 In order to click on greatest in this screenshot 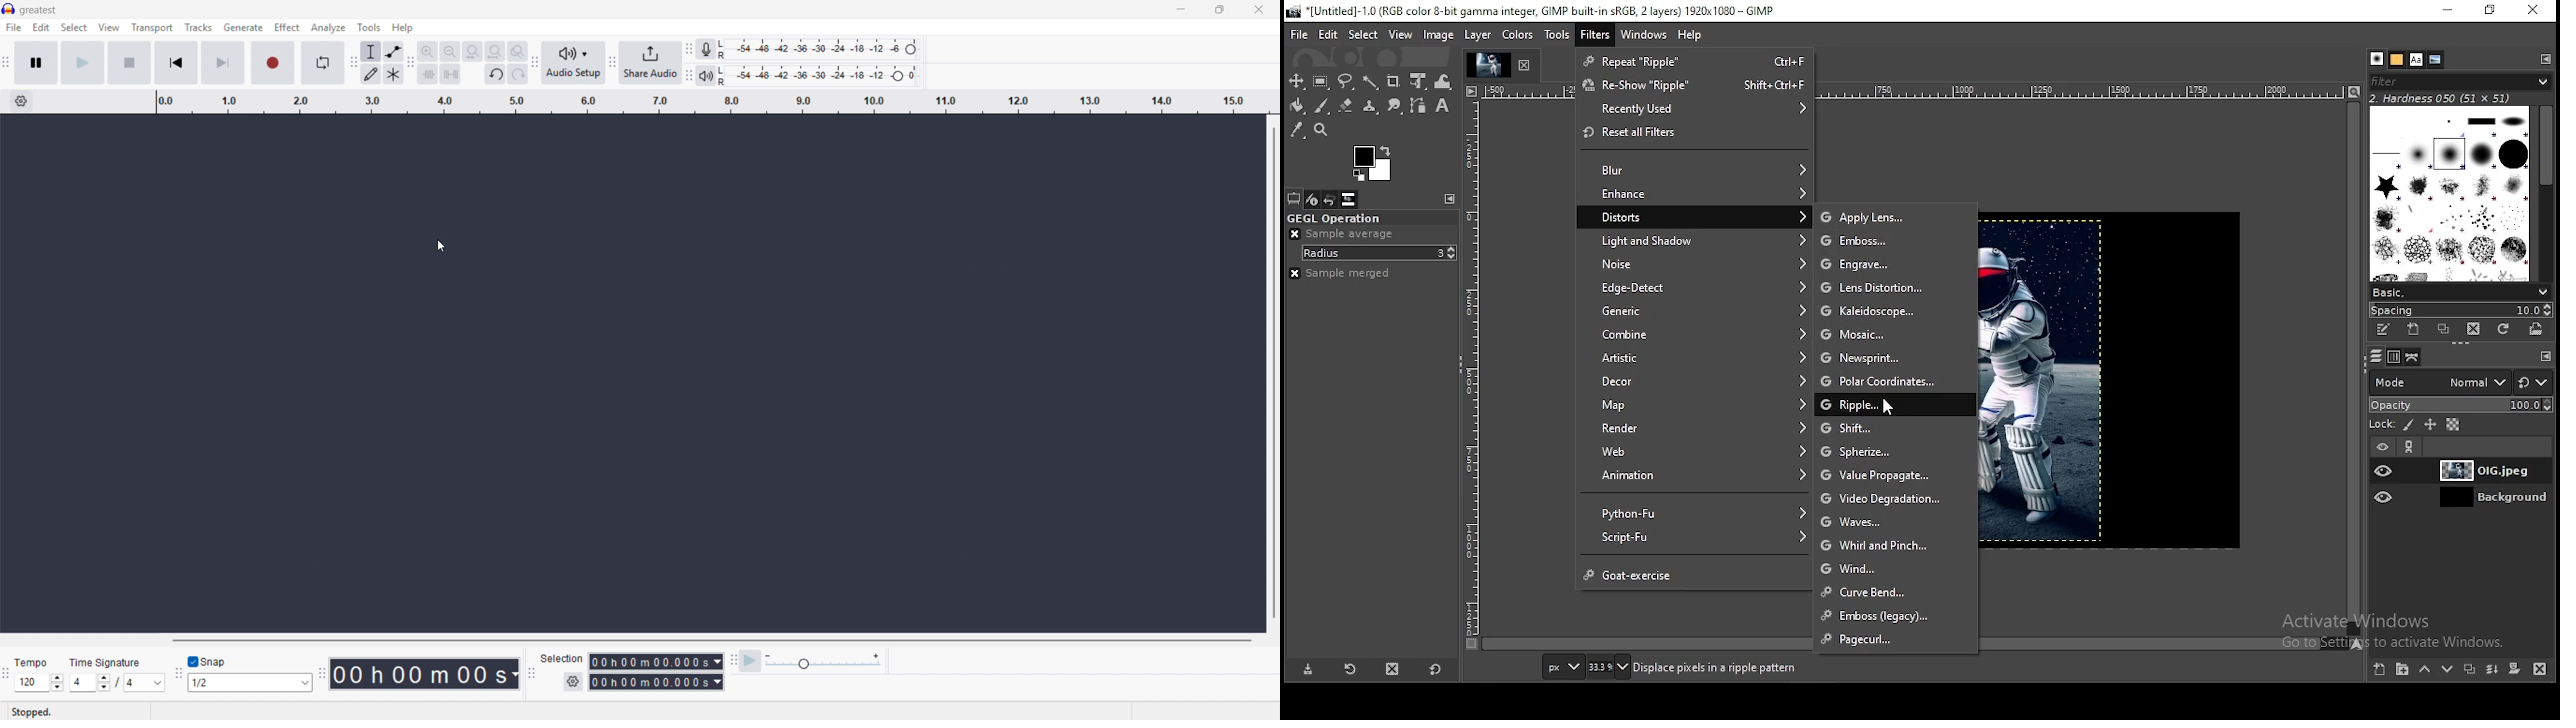, I will do `click(39, 10)`.